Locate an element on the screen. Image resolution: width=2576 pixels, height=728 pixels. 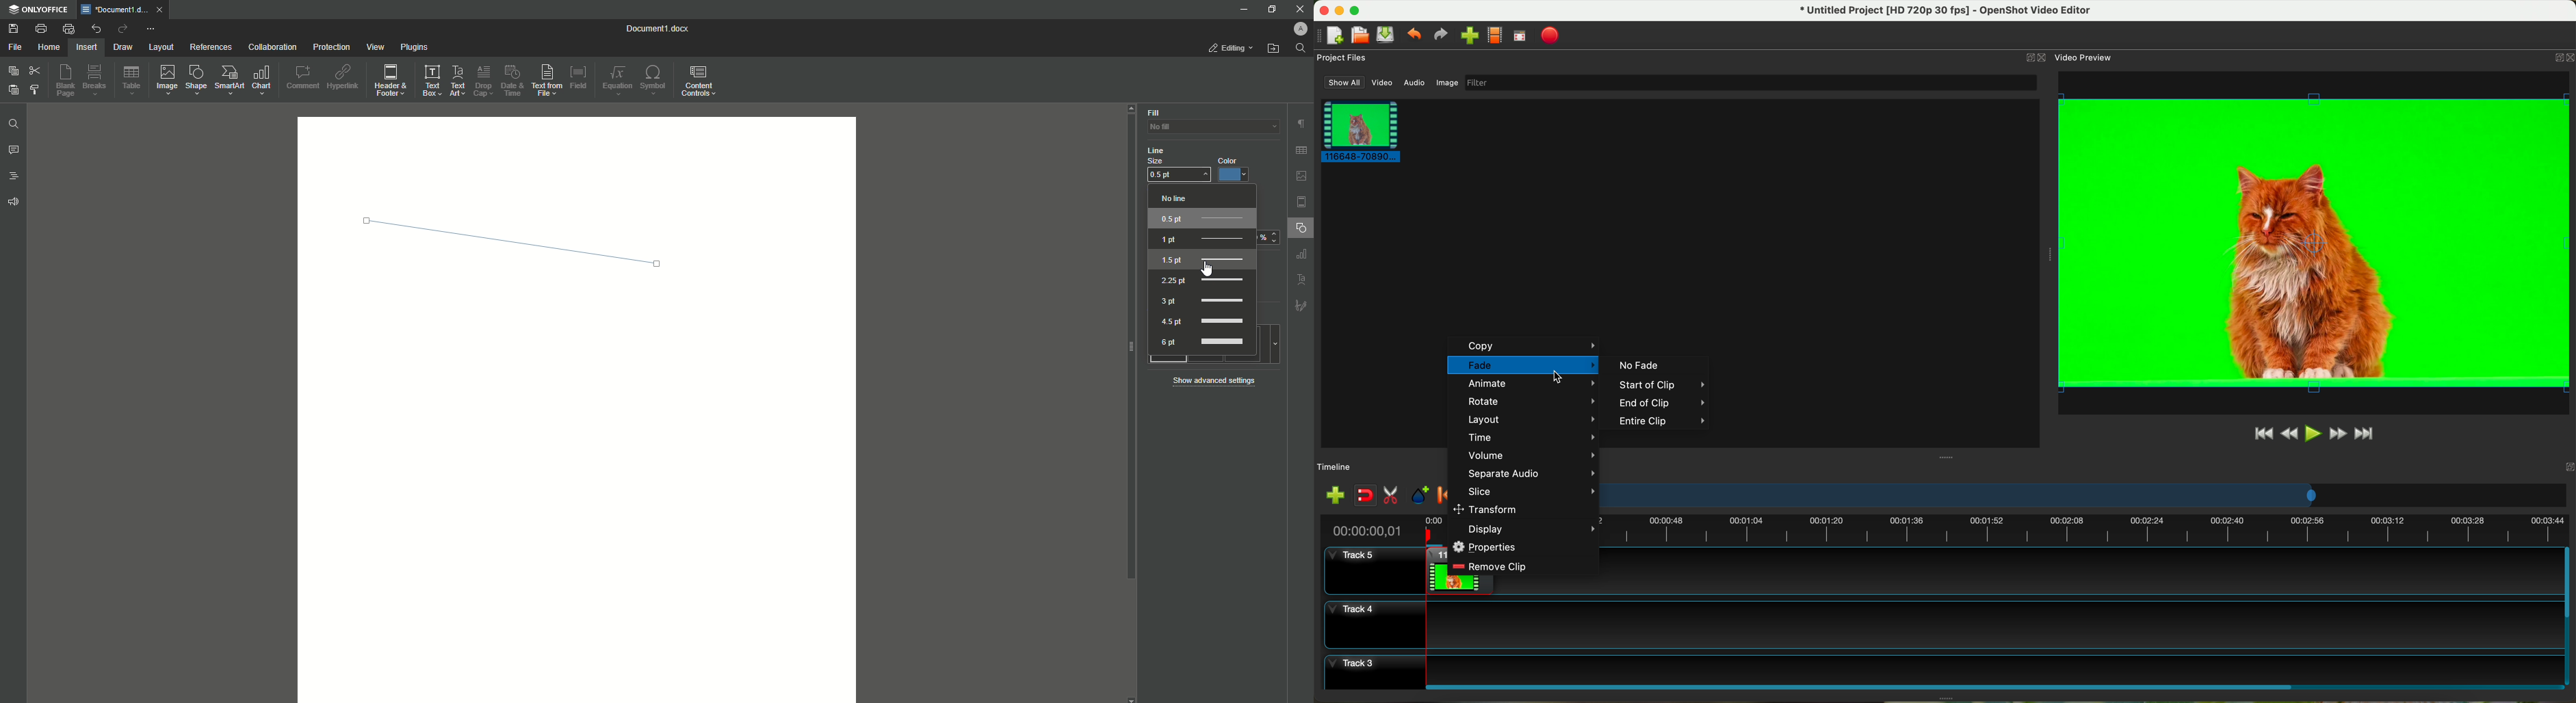
Text From File is located at coordinates (547, 81).